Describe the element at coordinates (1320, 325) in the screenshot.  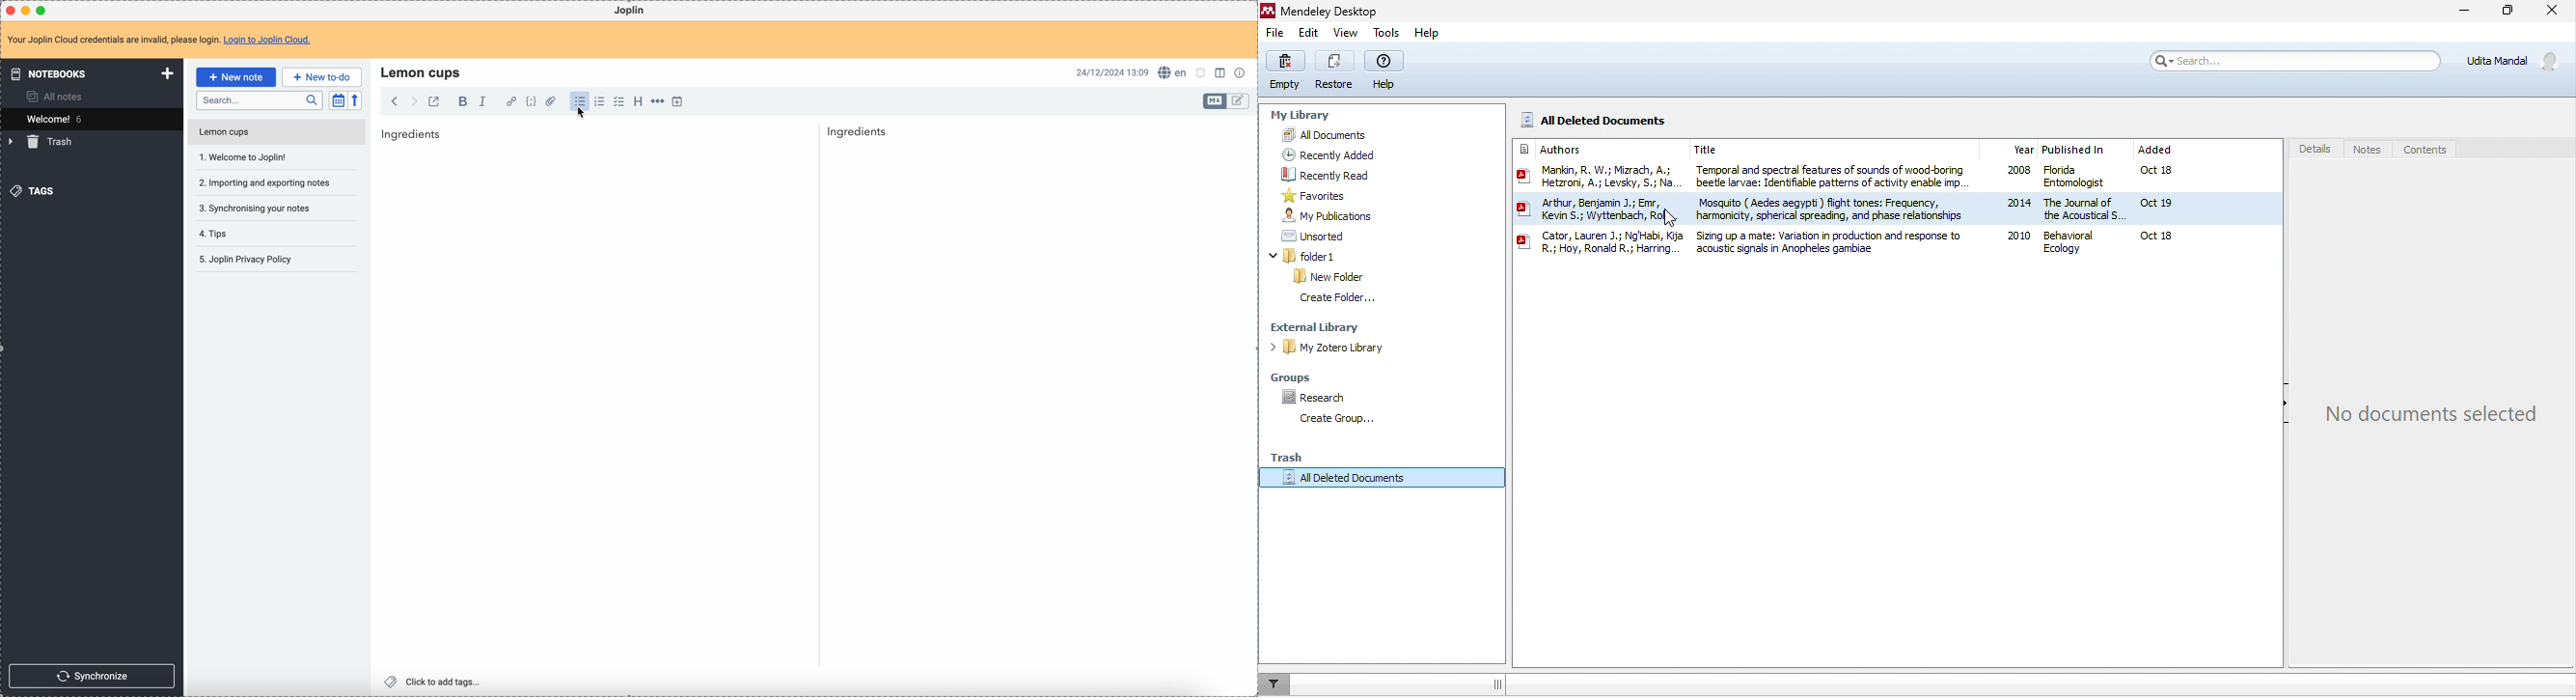
I see `external library` at that location.